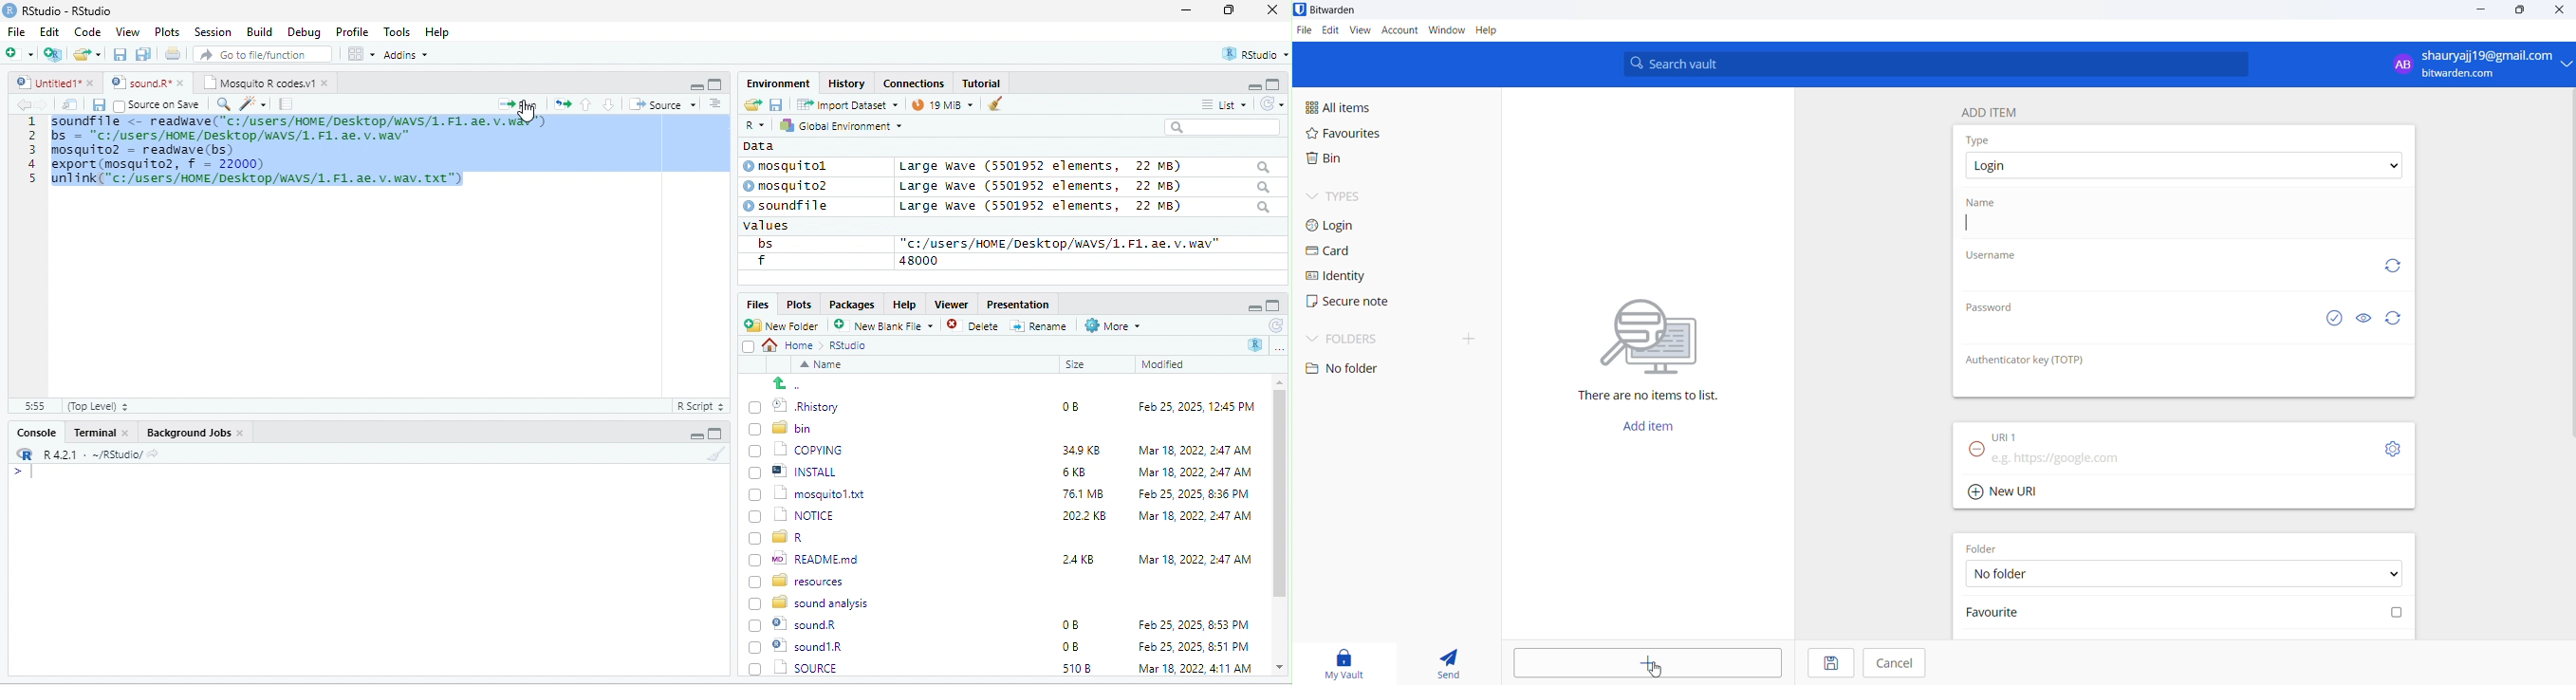  Describe the element at coordinates (919, 260) in the screenshot. I see `48000` at that location.